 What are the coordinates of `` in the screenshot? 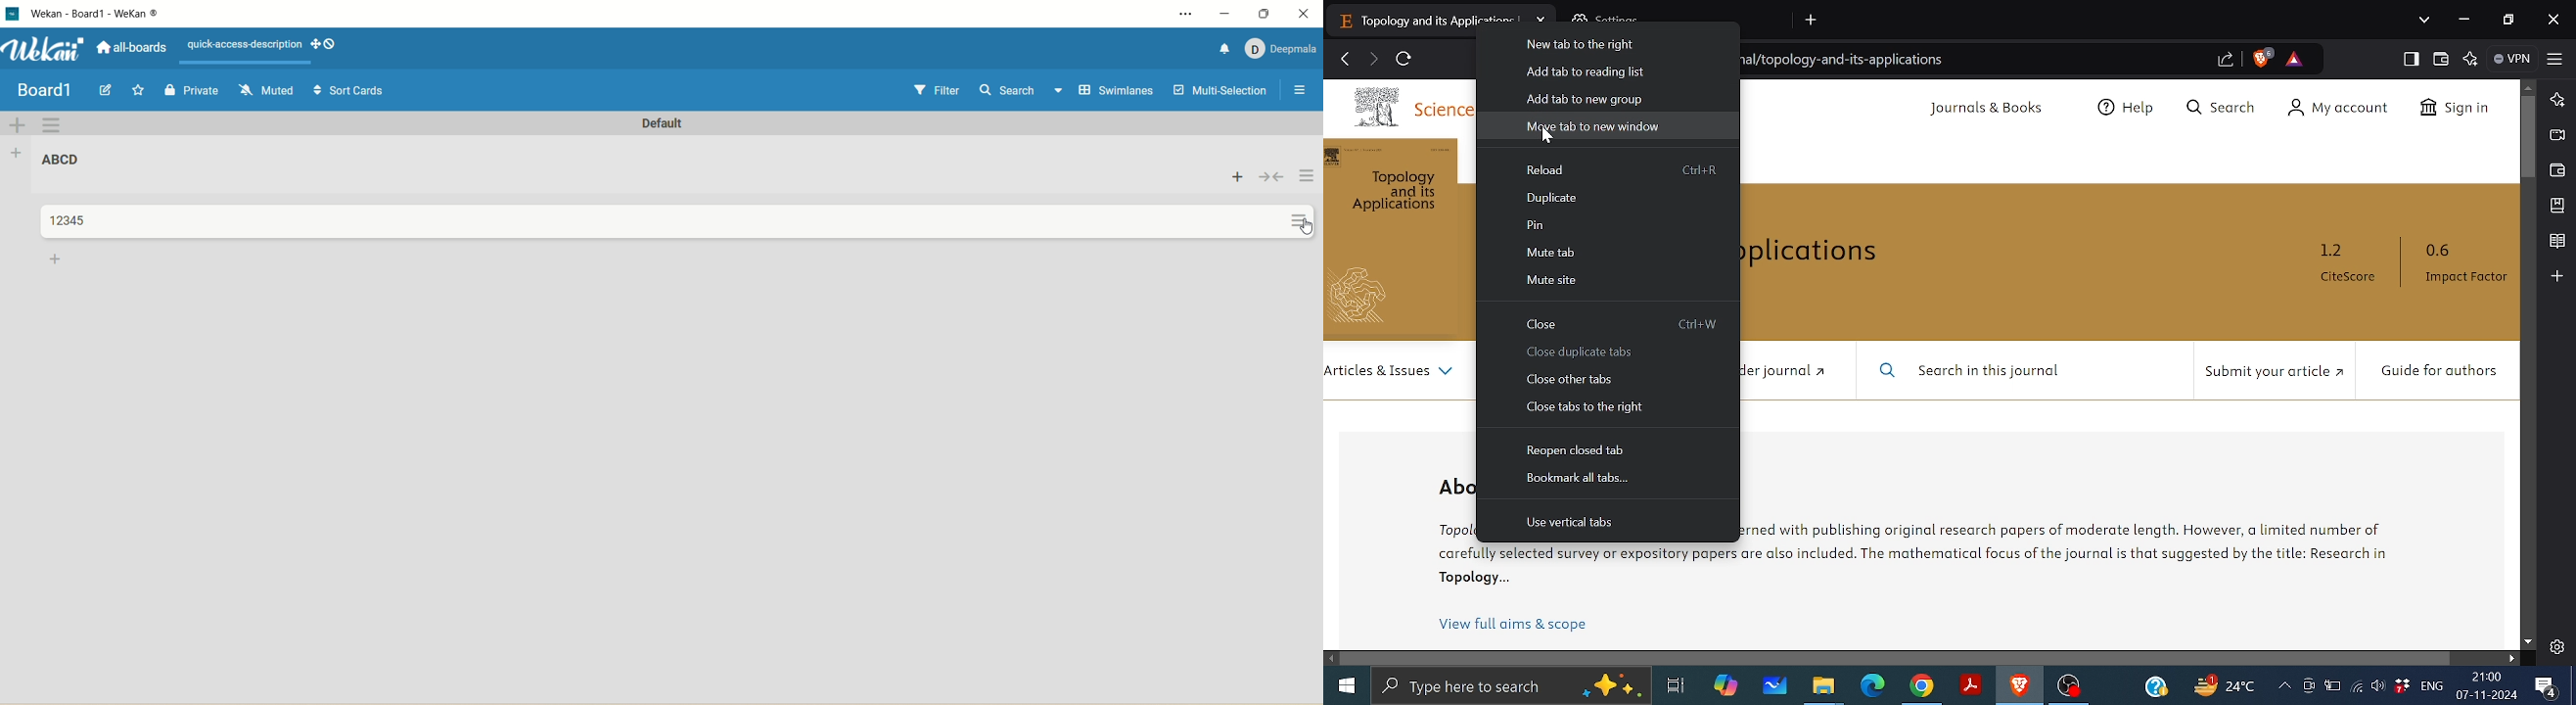 It's located at (2309, 686).